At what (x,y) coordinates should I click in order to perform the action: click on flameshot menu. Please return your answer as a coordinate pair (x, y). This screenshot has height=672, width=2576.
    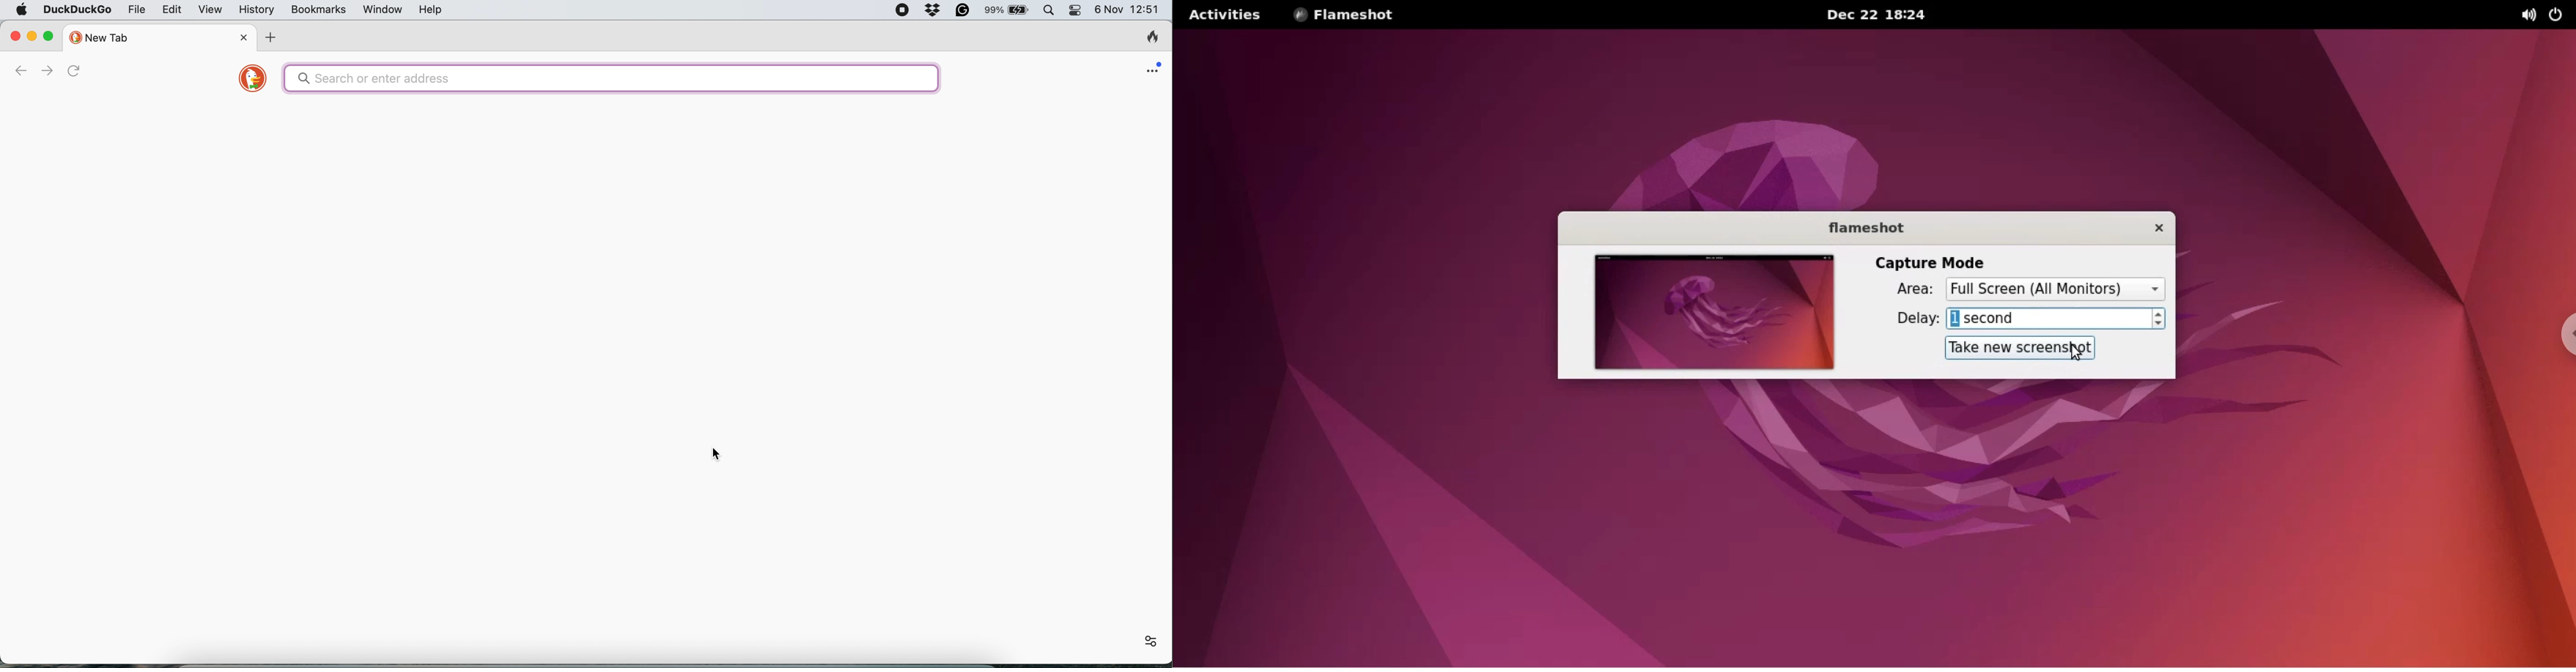
    Looking at the image, I should click on (1355, 15).